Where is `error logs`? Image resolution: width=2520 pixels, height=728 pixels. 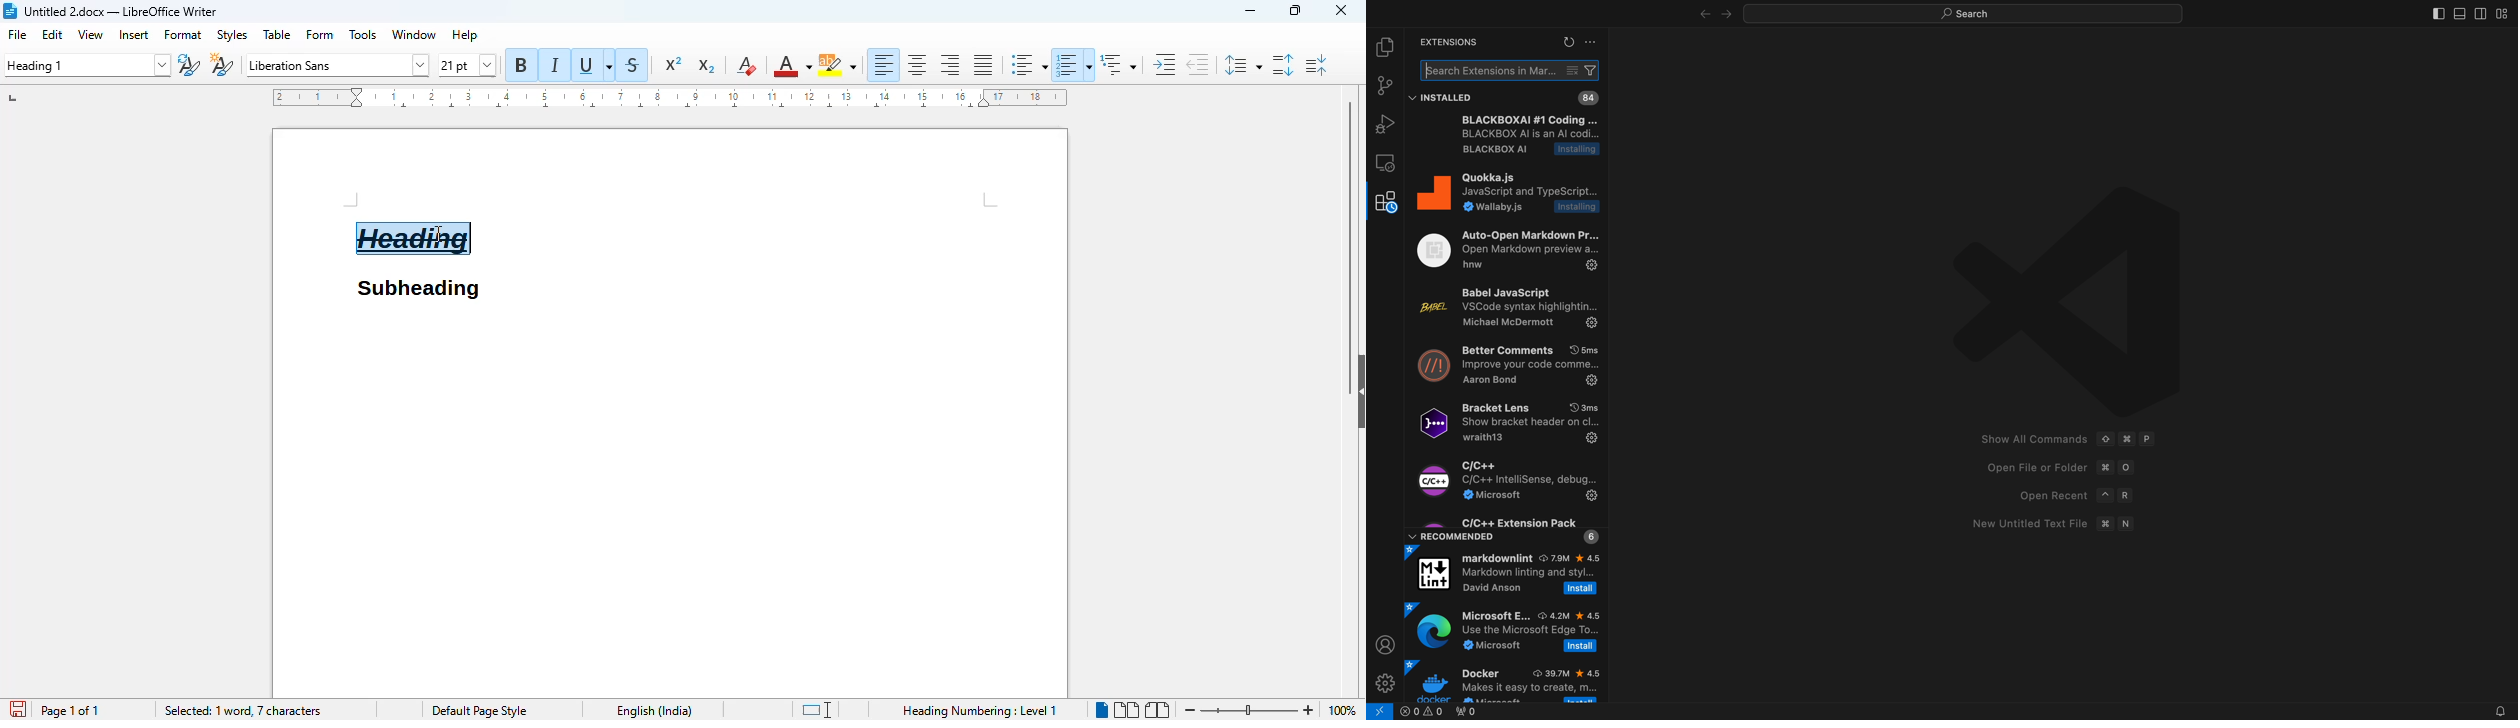 error logs is located at coordinates (1454, 712).